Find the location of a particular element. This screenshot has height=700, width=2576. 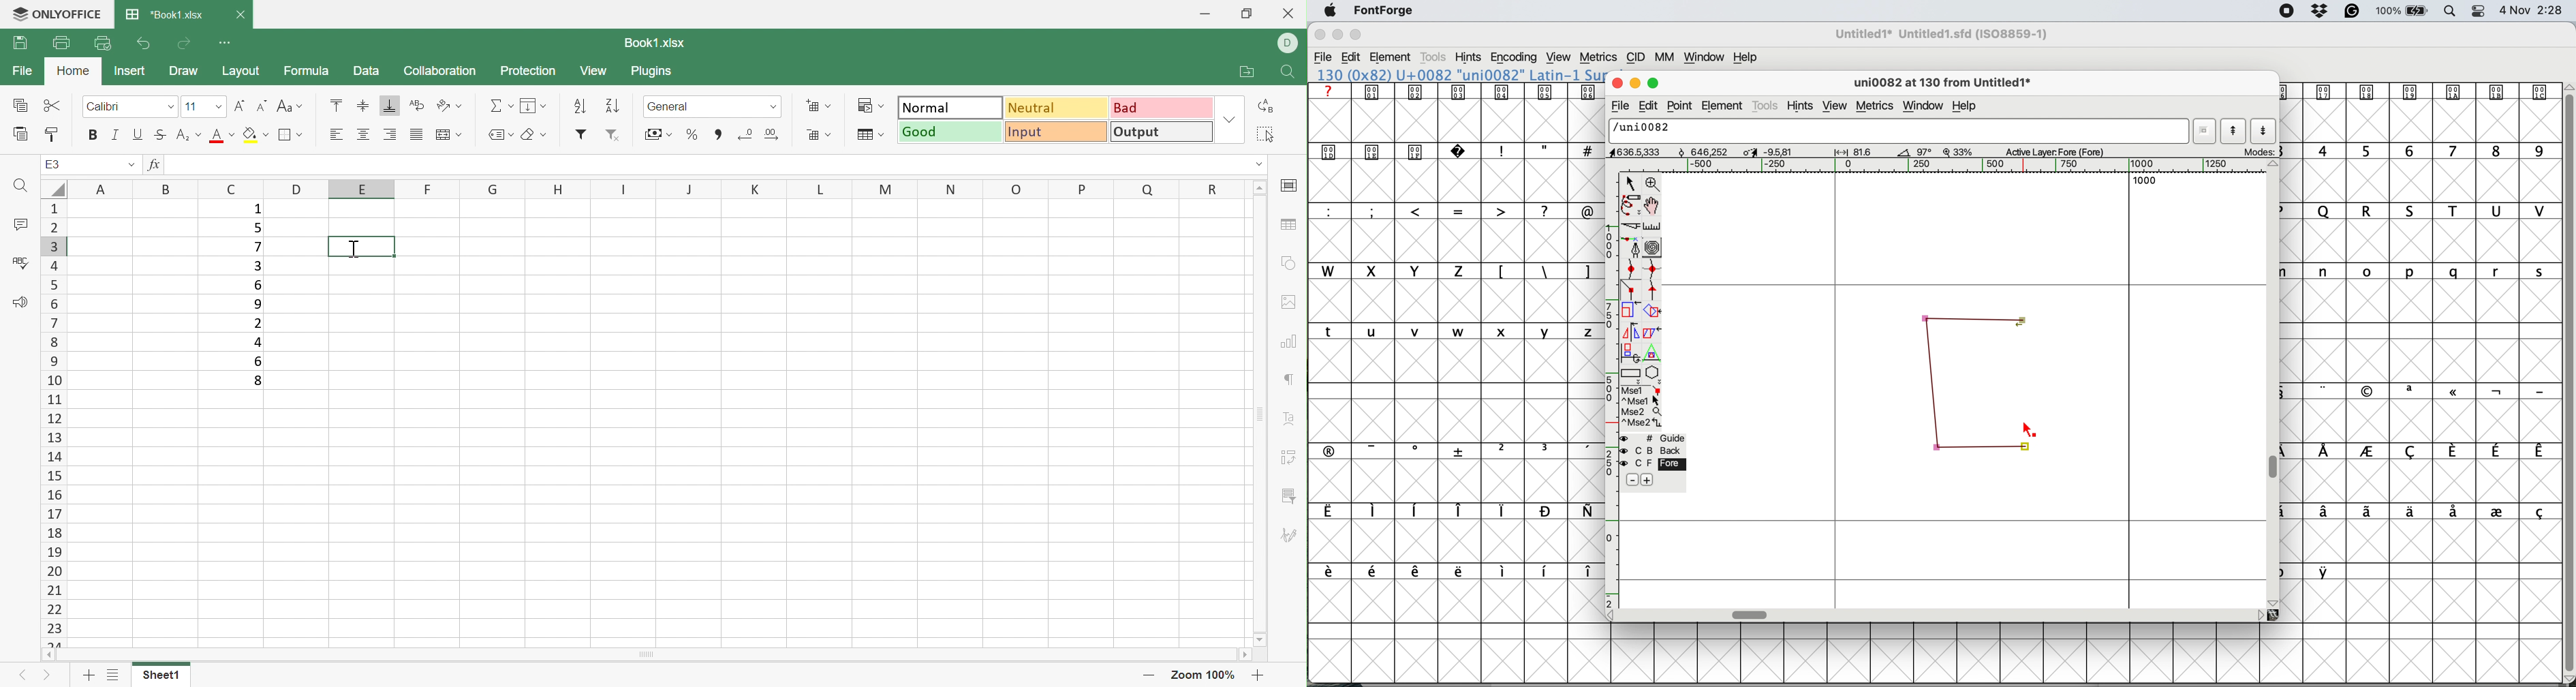

Image settings is located at coordinates (1292, 301).